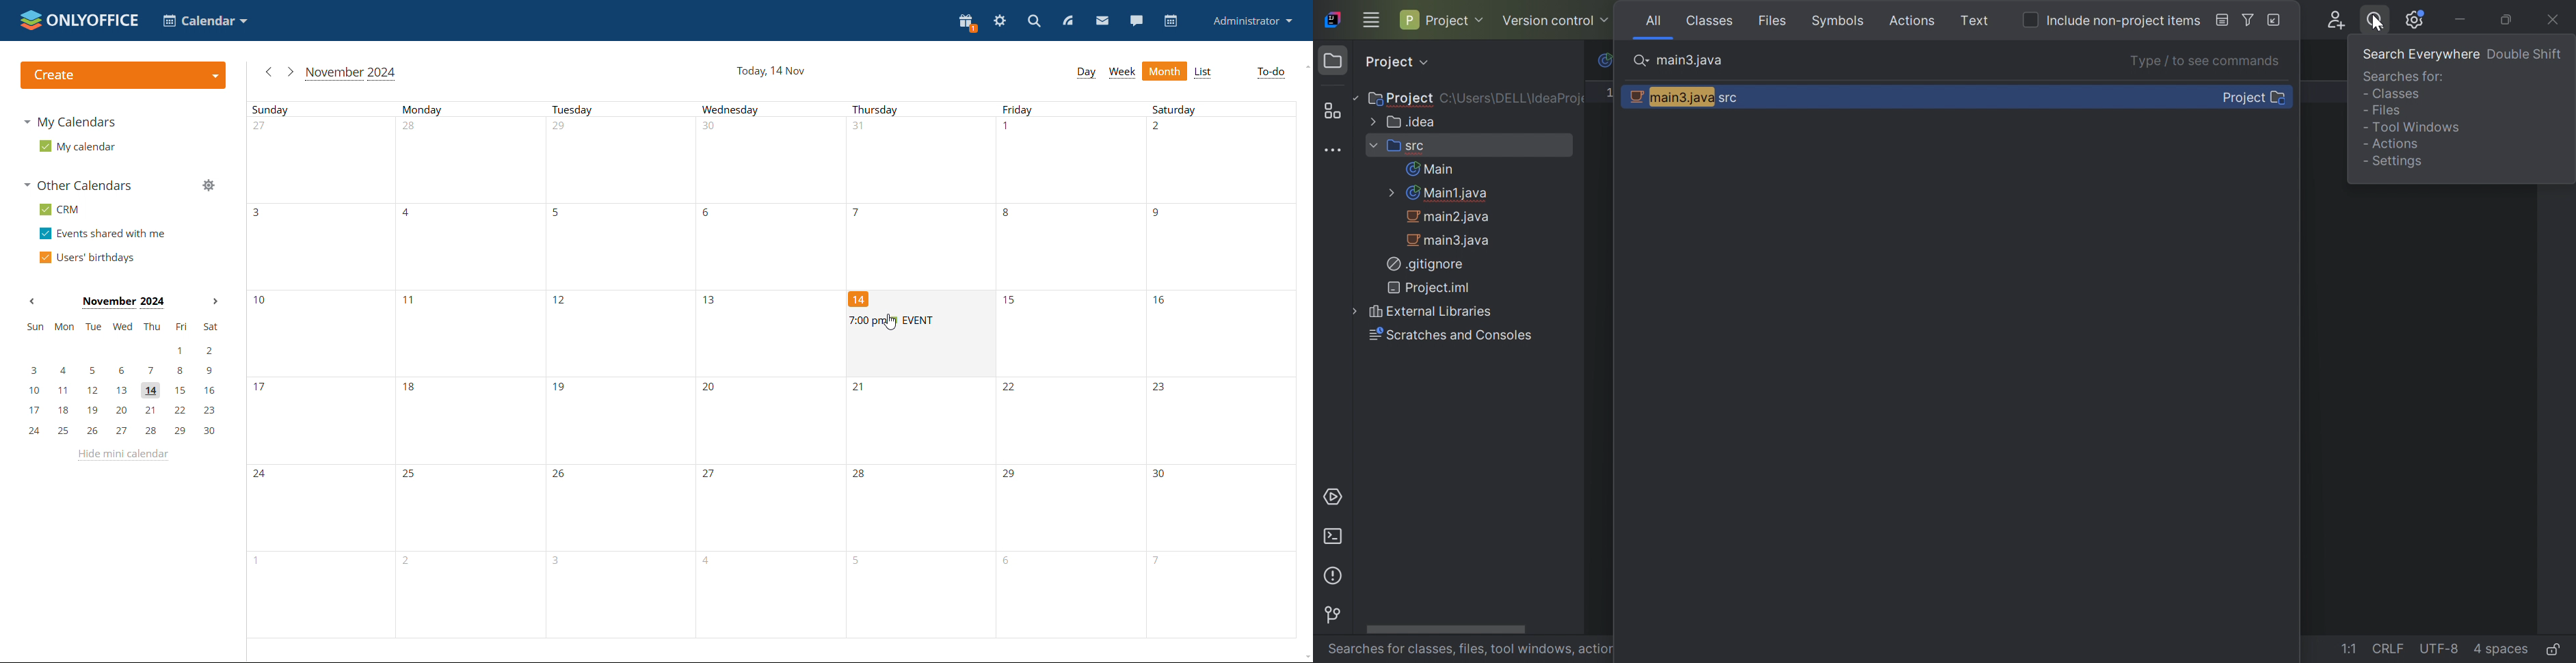  I want to click on number, so click(1160, 389).